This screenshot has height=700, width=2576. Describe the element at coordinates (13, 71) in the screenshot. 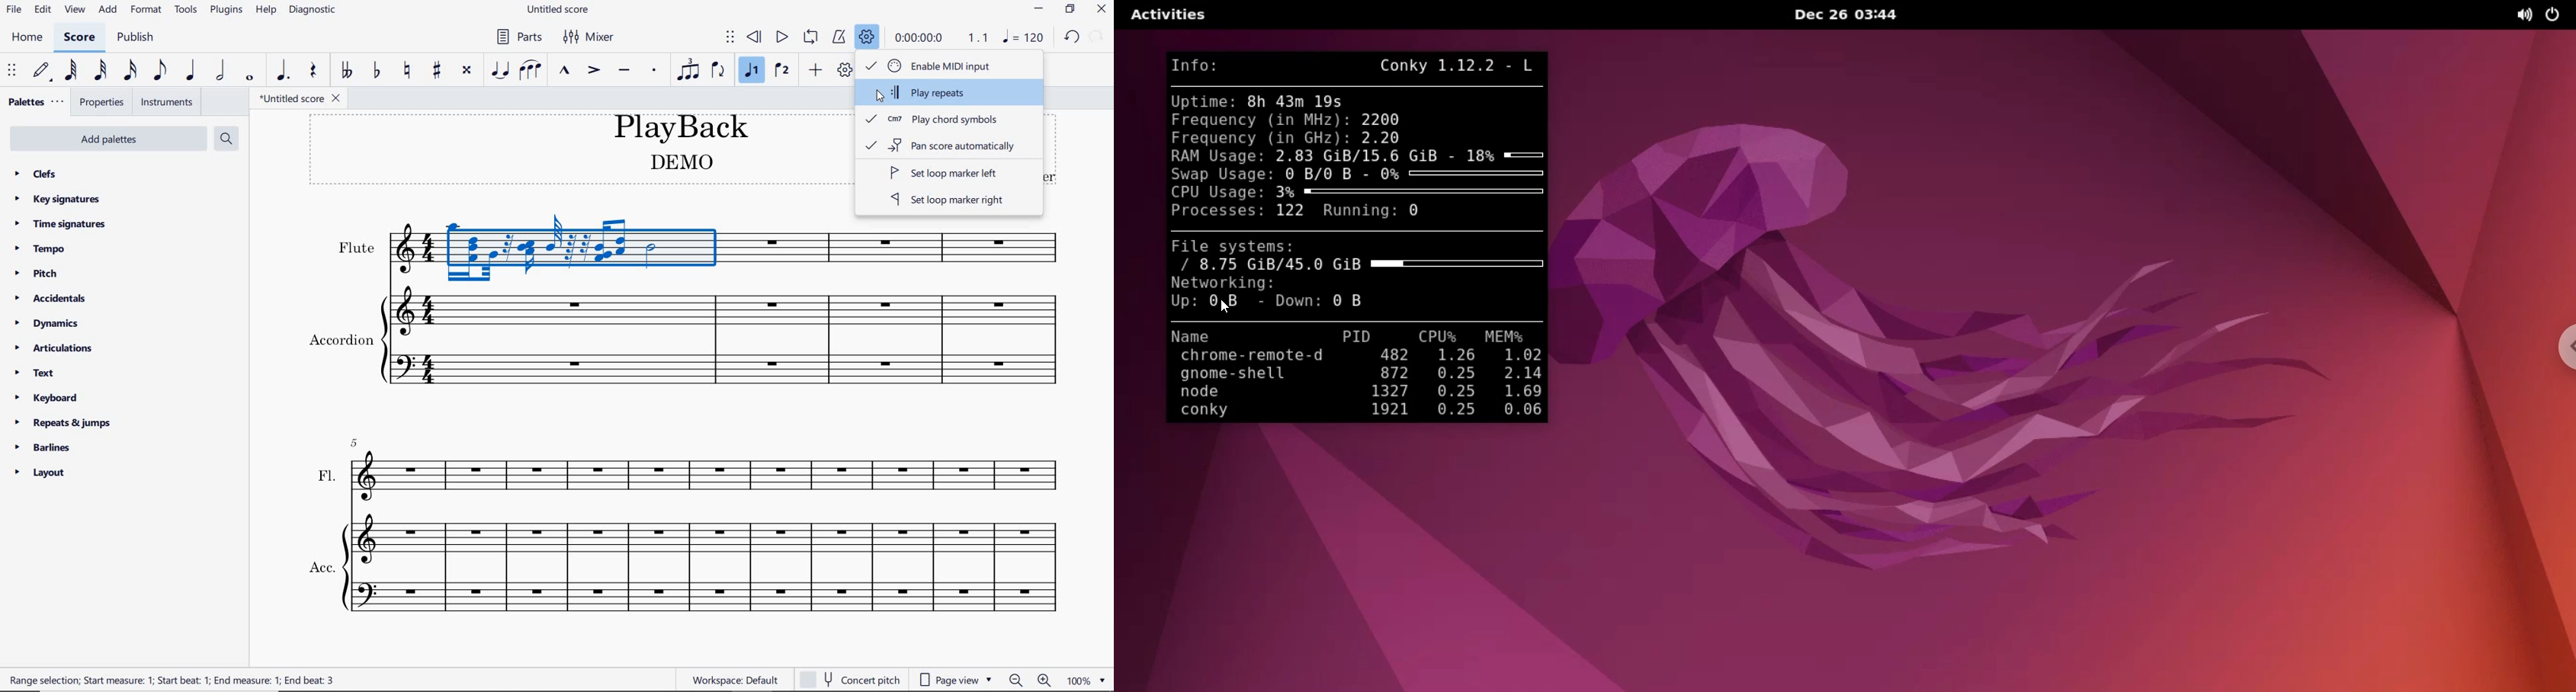

I see `select to move` at that location.